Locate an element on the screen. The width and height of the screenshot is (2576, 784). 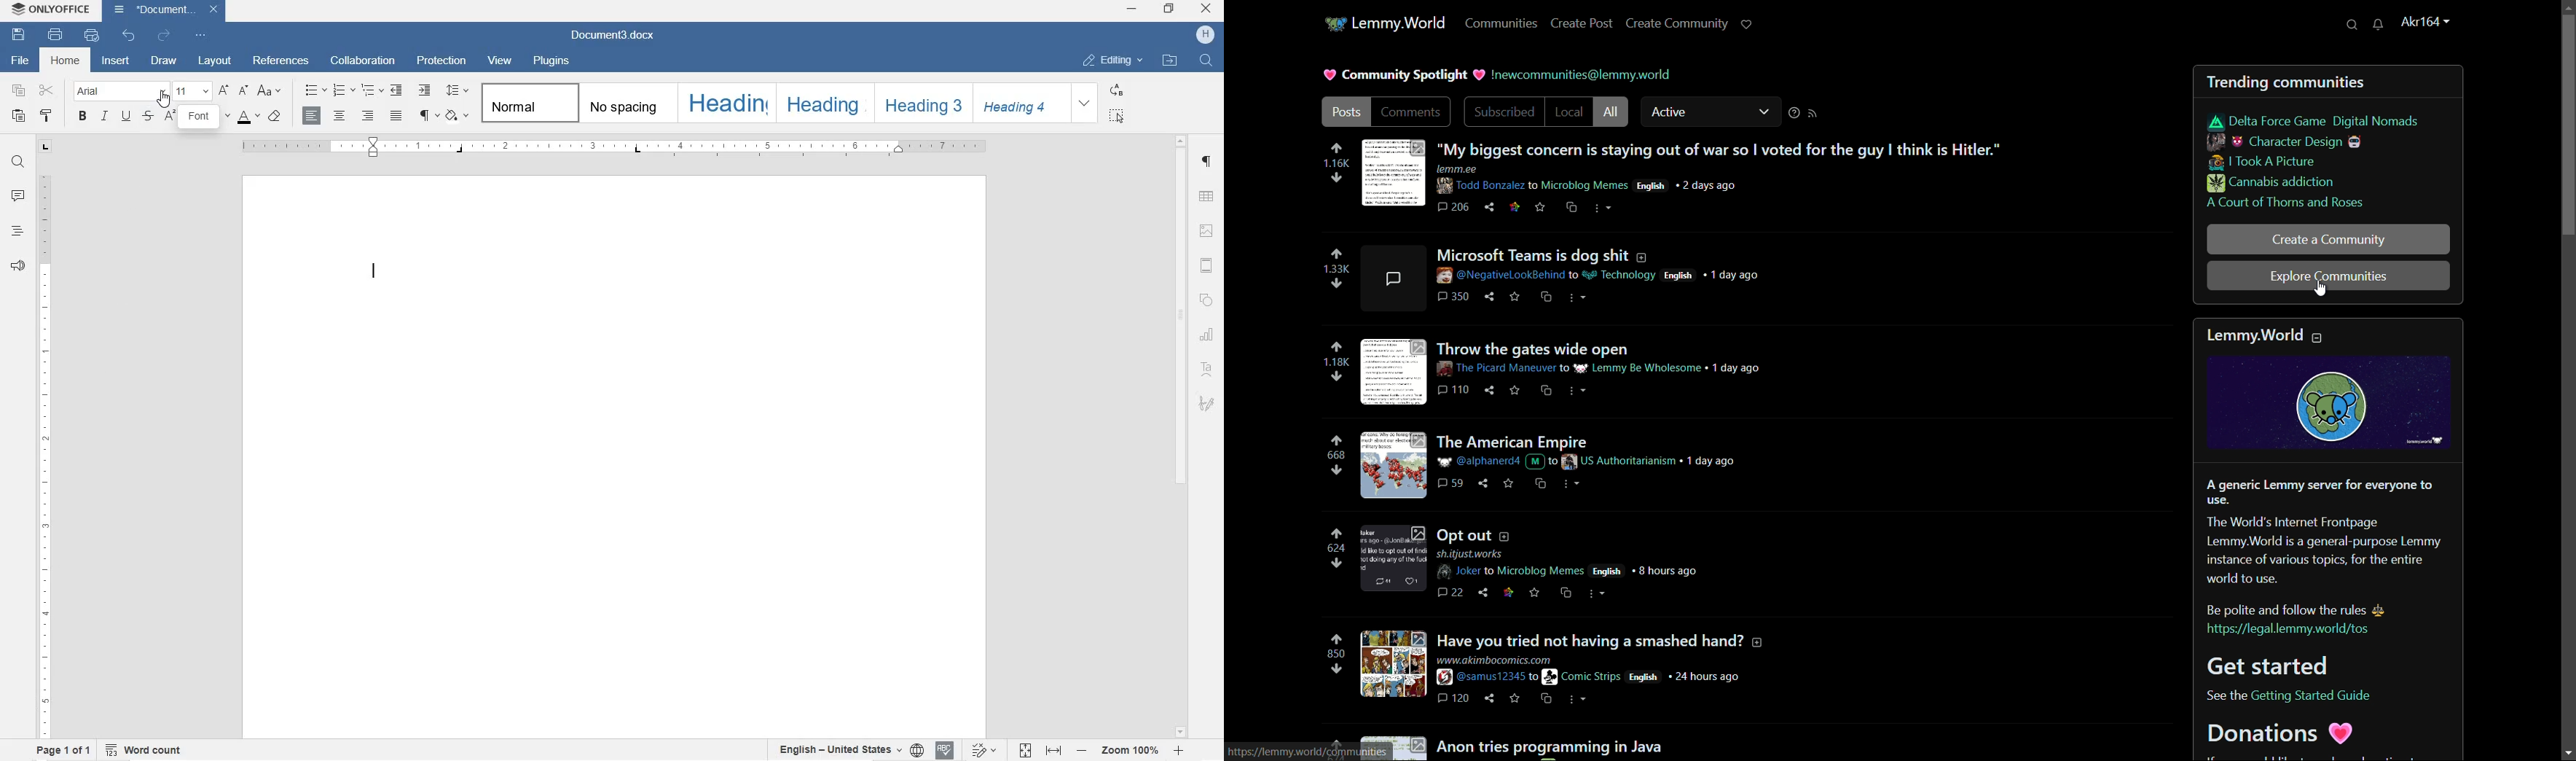
CHANGE CASE is located at coordinates (272, 91).